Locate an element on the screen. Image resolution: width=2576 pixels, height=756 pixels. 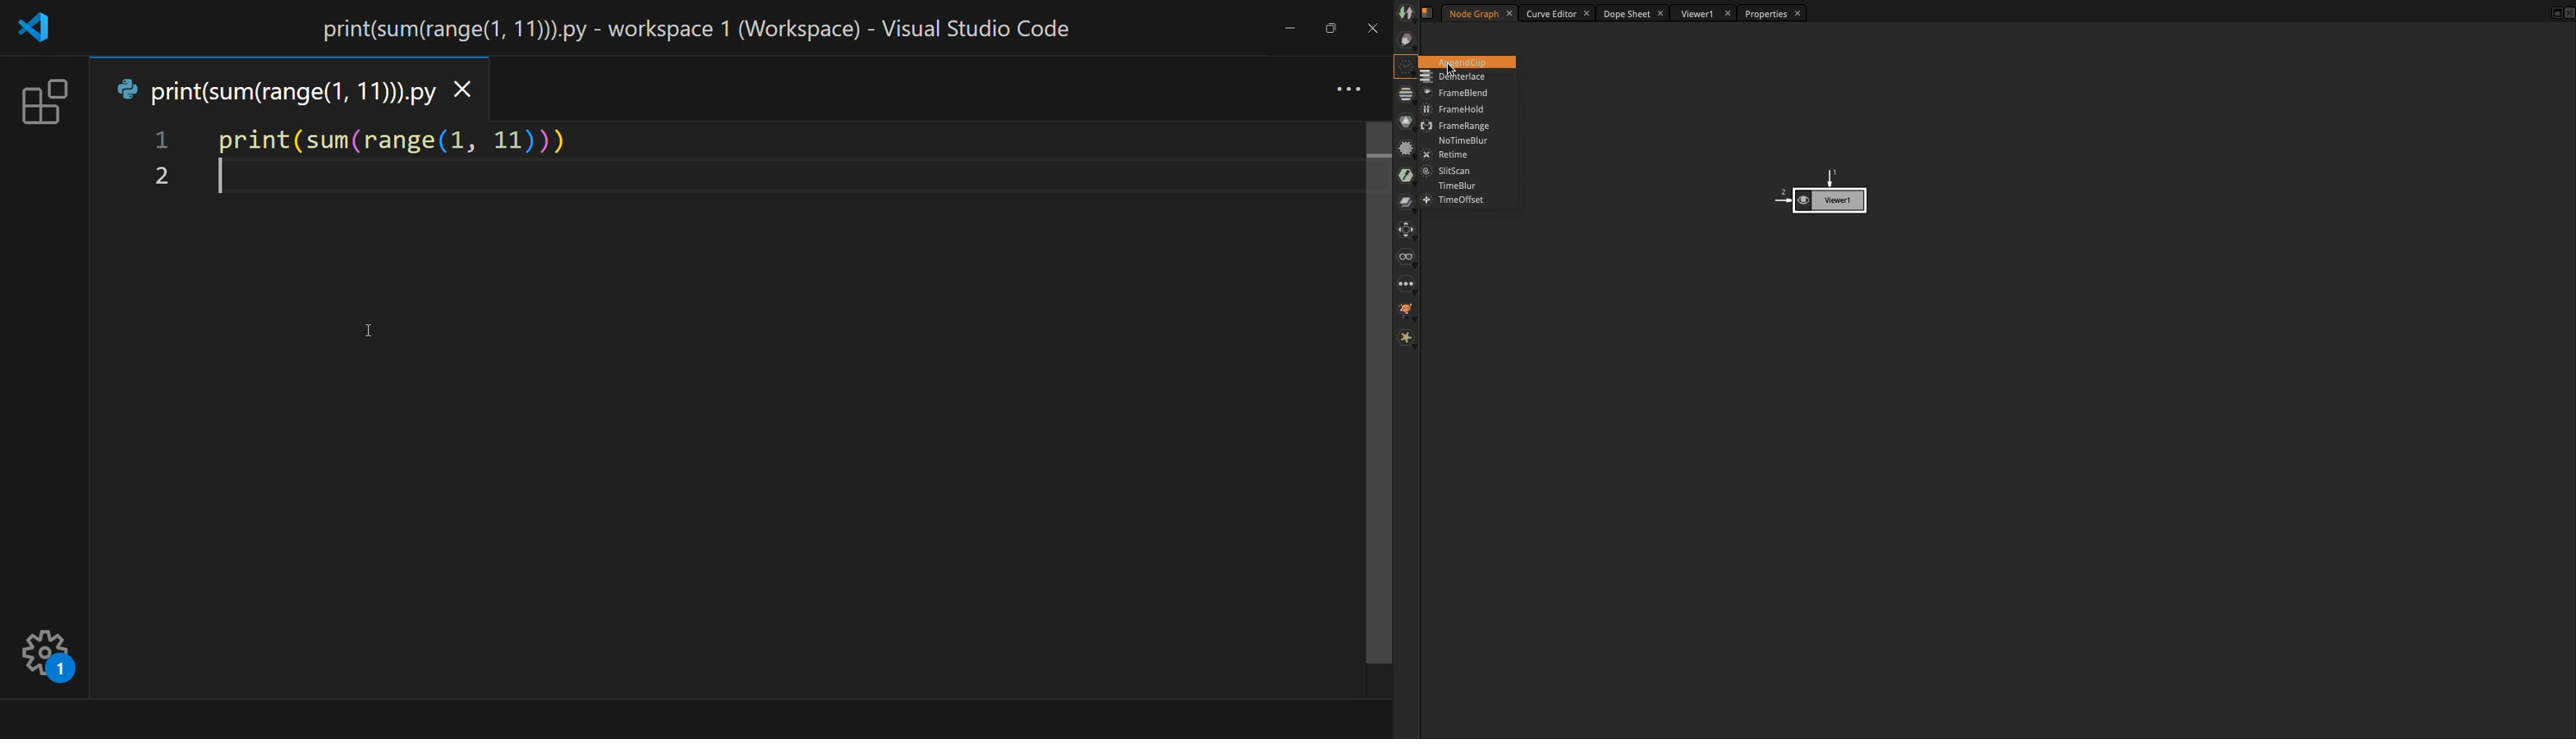
line number is located at coordinates (159, 165).